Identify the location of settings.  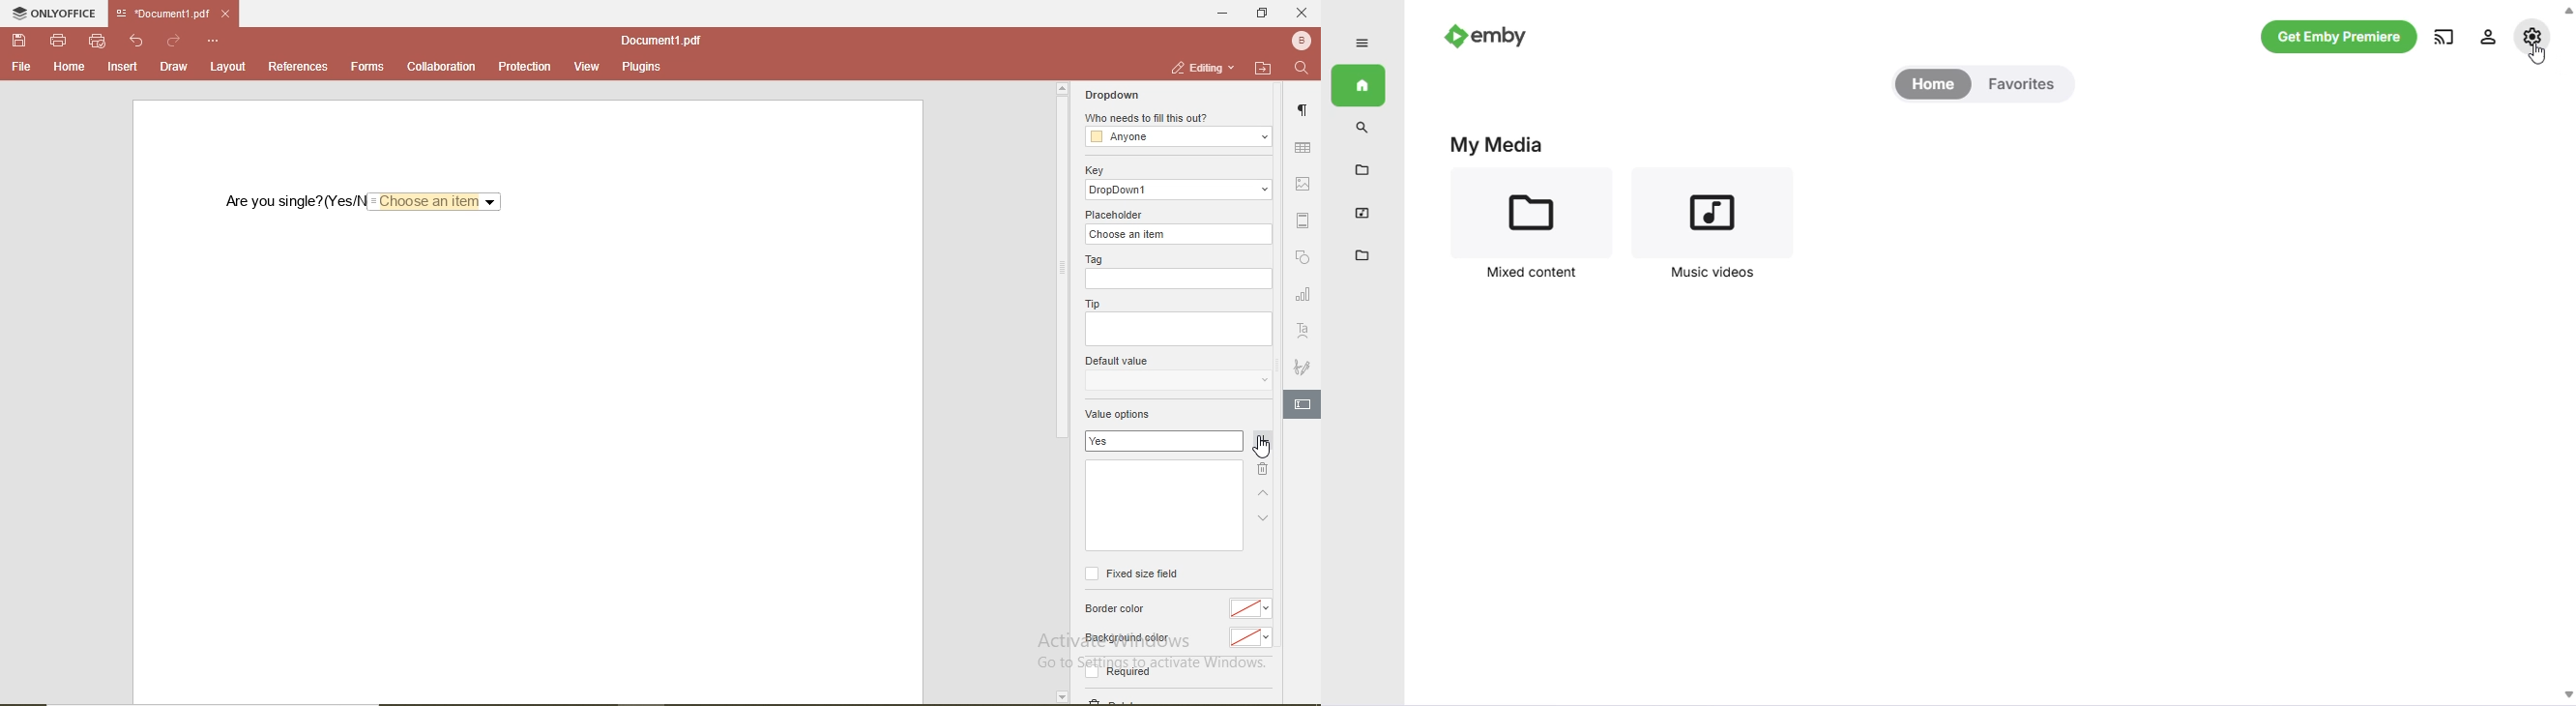
(2533, 34).